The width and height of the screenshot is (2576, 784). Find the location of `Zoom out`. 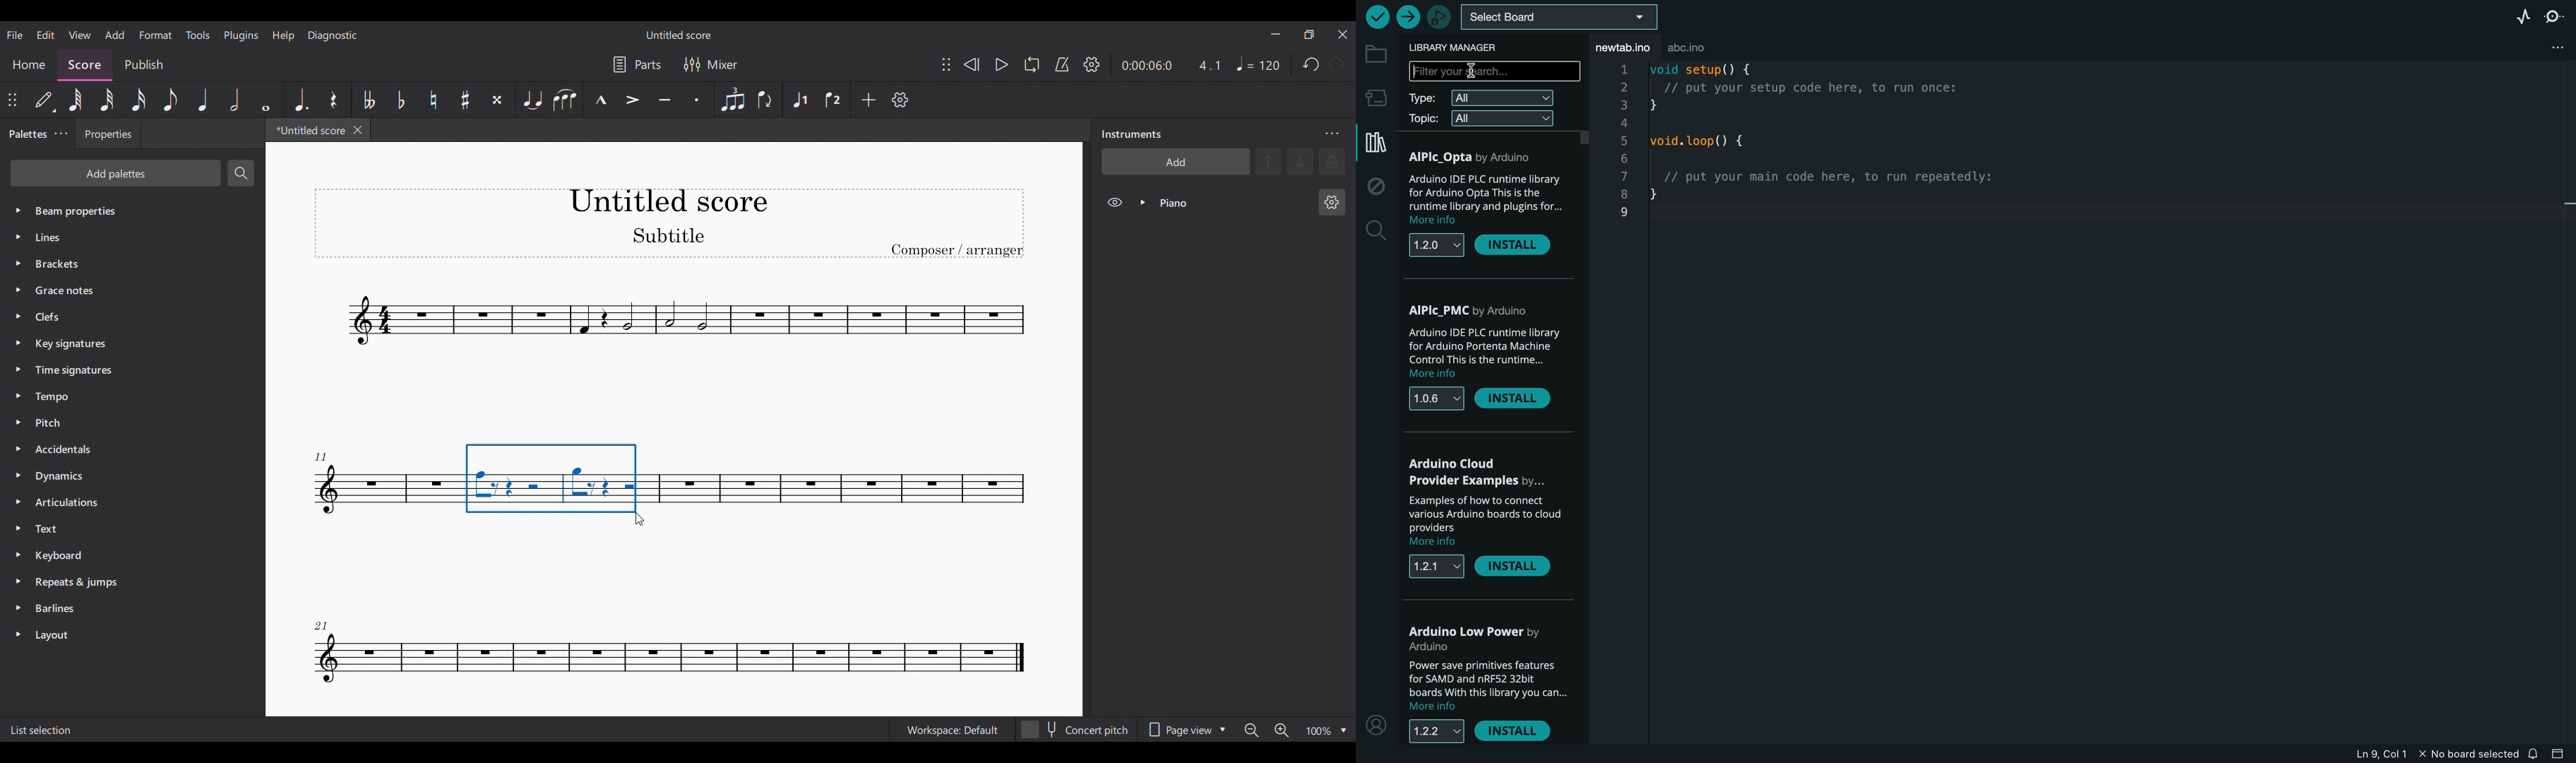

Zoom out is located at coordinates (1252, 731).